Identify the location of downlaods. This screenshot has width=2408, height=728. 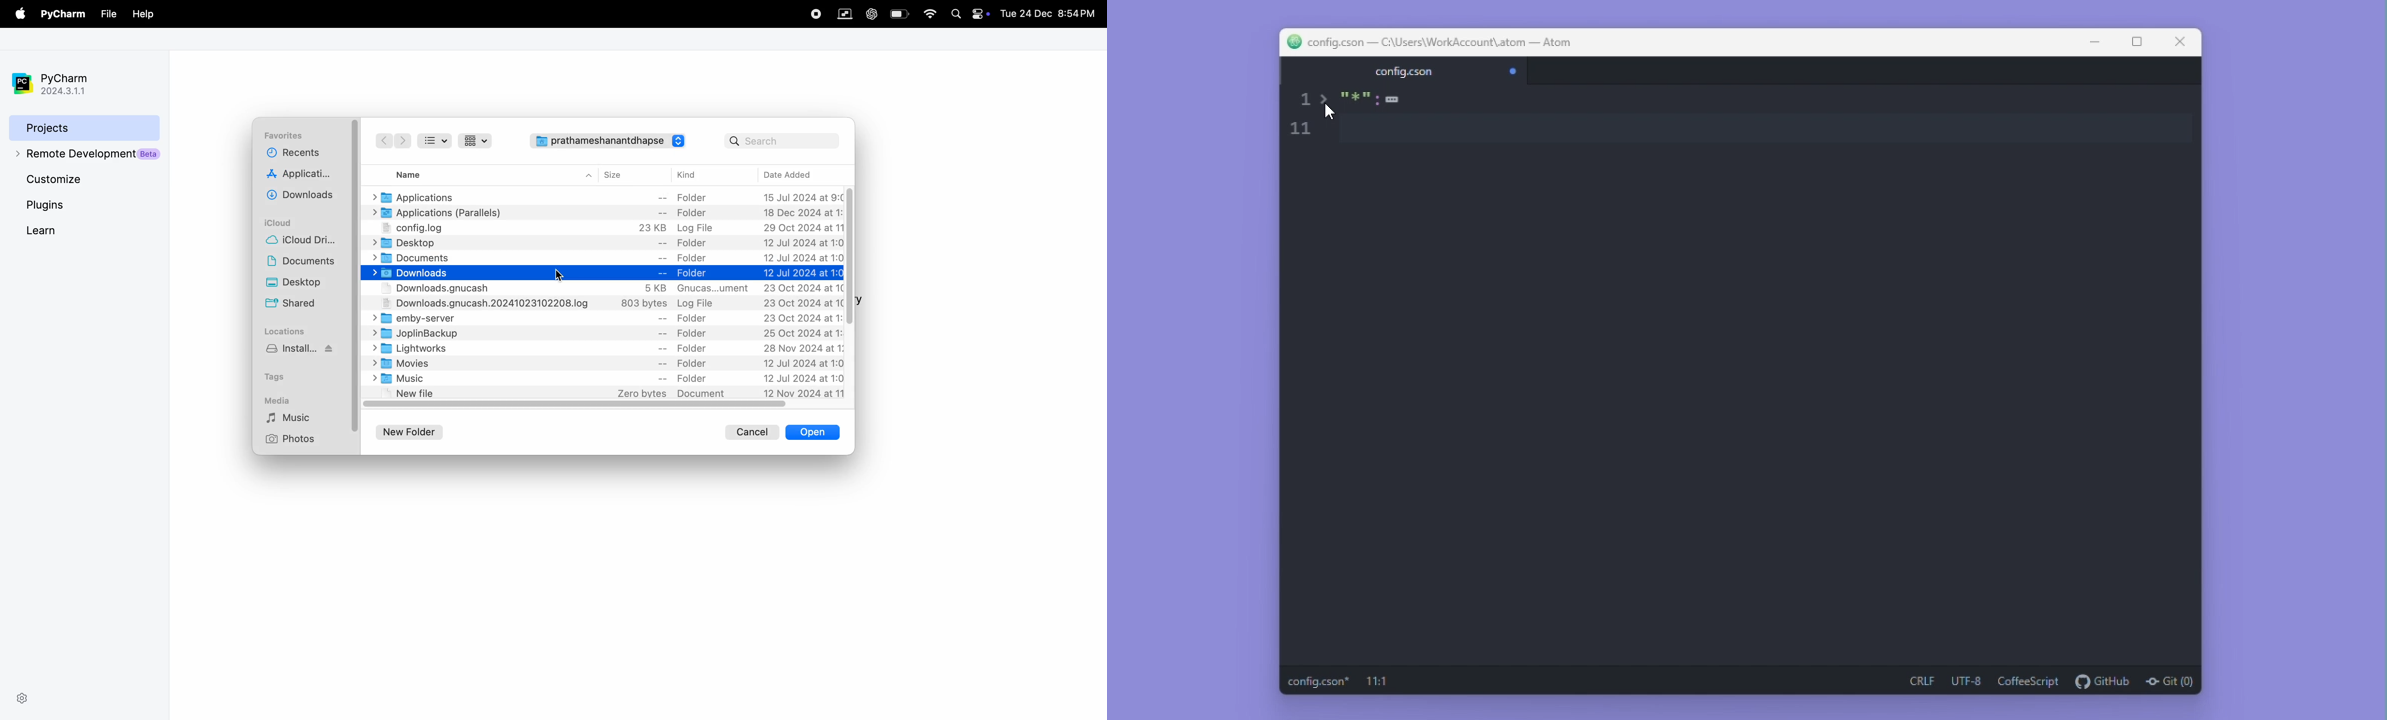
(601, 273).